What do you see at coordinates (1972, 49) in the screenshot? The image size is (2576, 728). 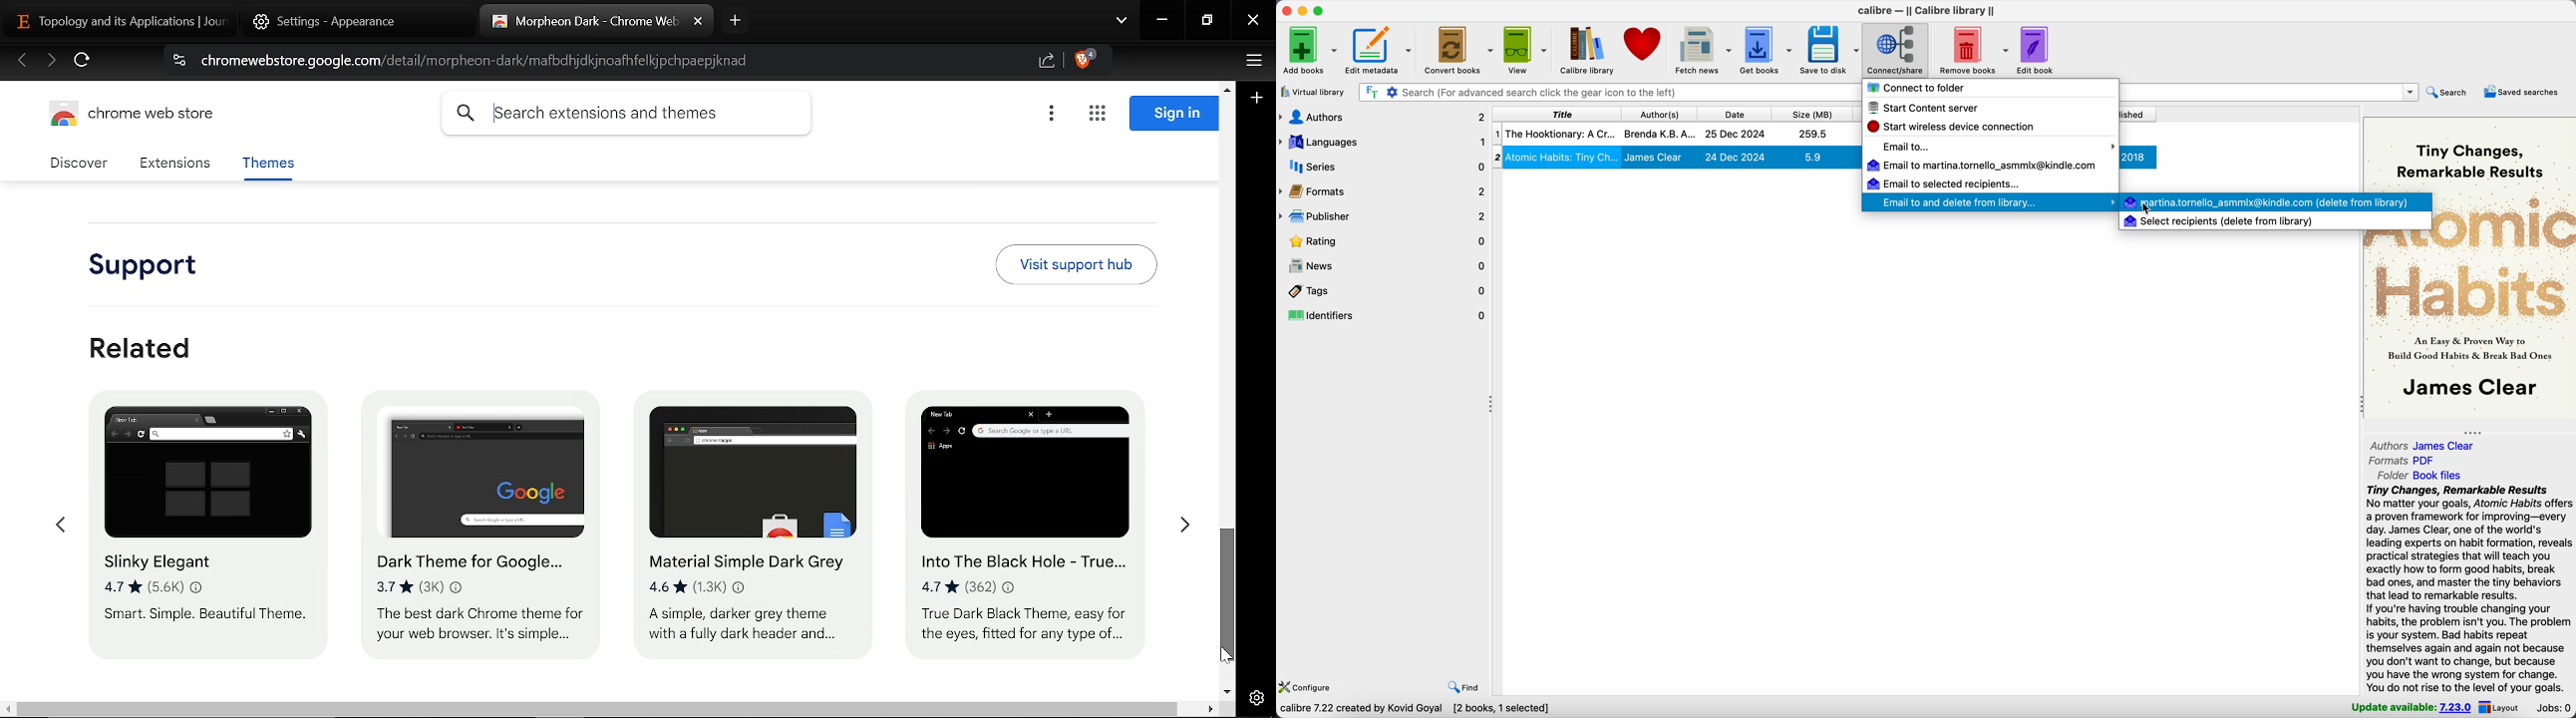 I see `remove books` at bounding box center [1972, 49].